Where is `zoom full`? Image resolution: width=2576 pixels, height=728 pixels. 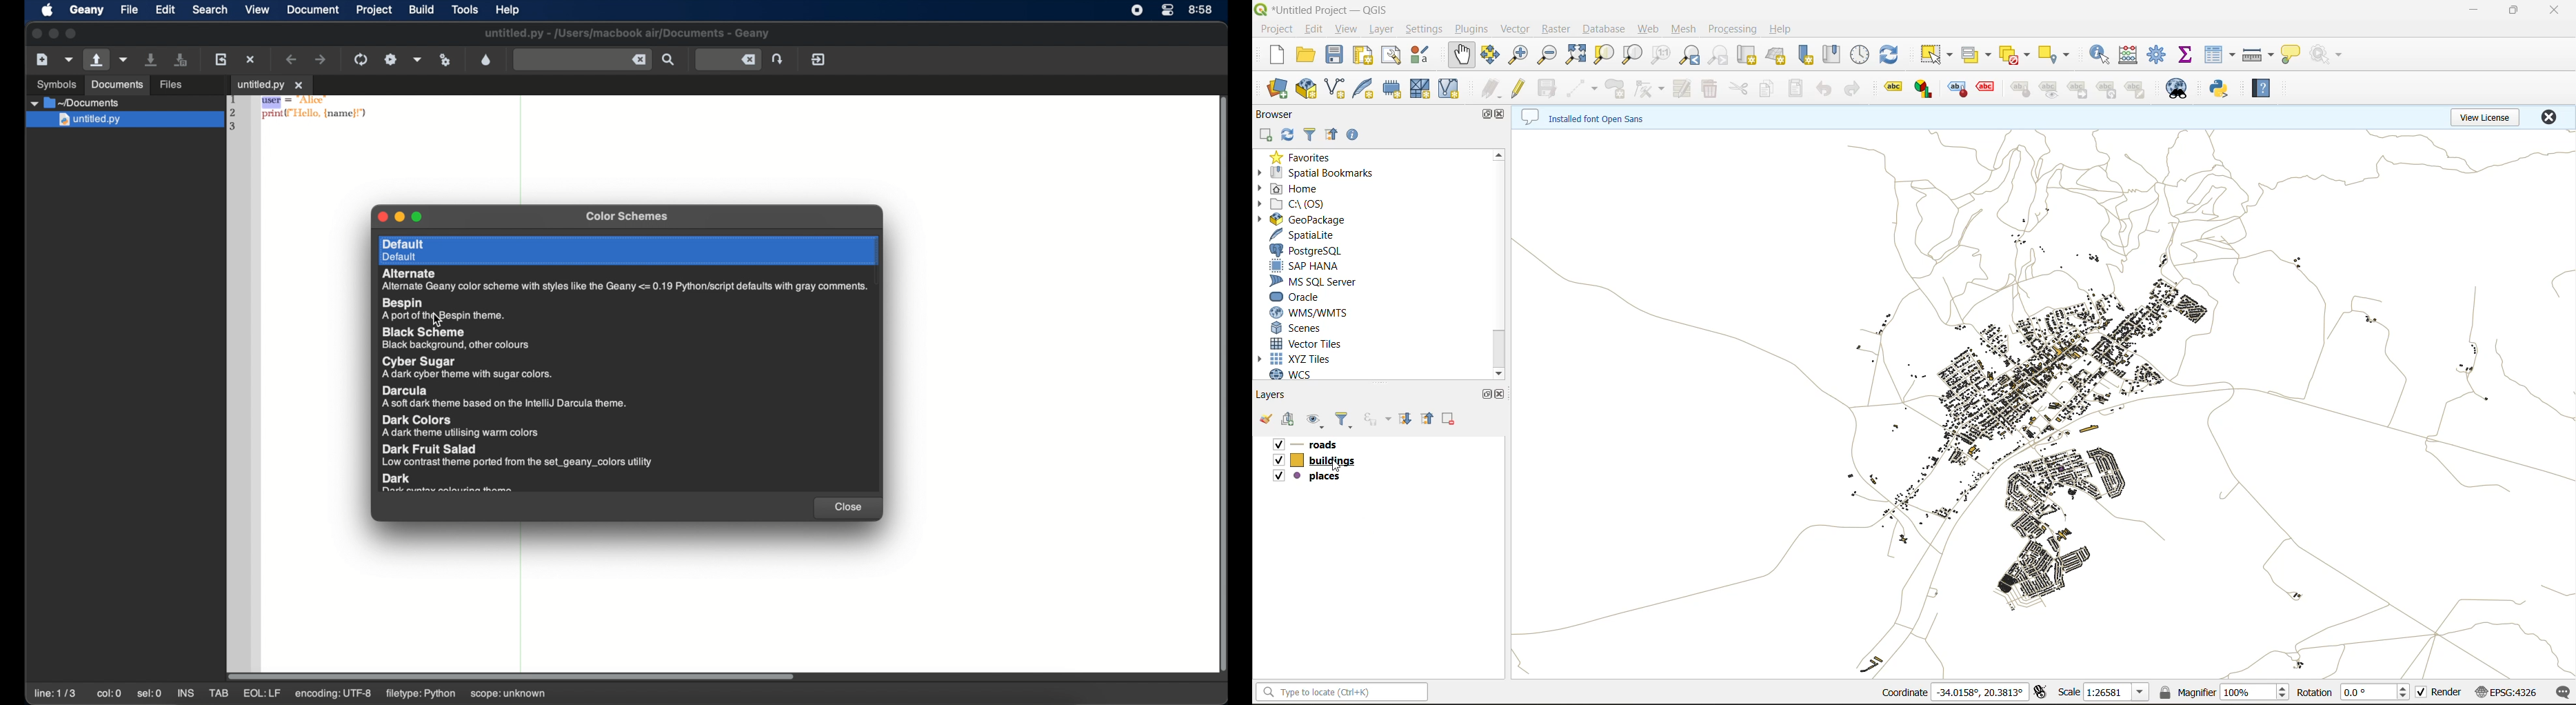 zoom full is located at coordinates (1578, 55).